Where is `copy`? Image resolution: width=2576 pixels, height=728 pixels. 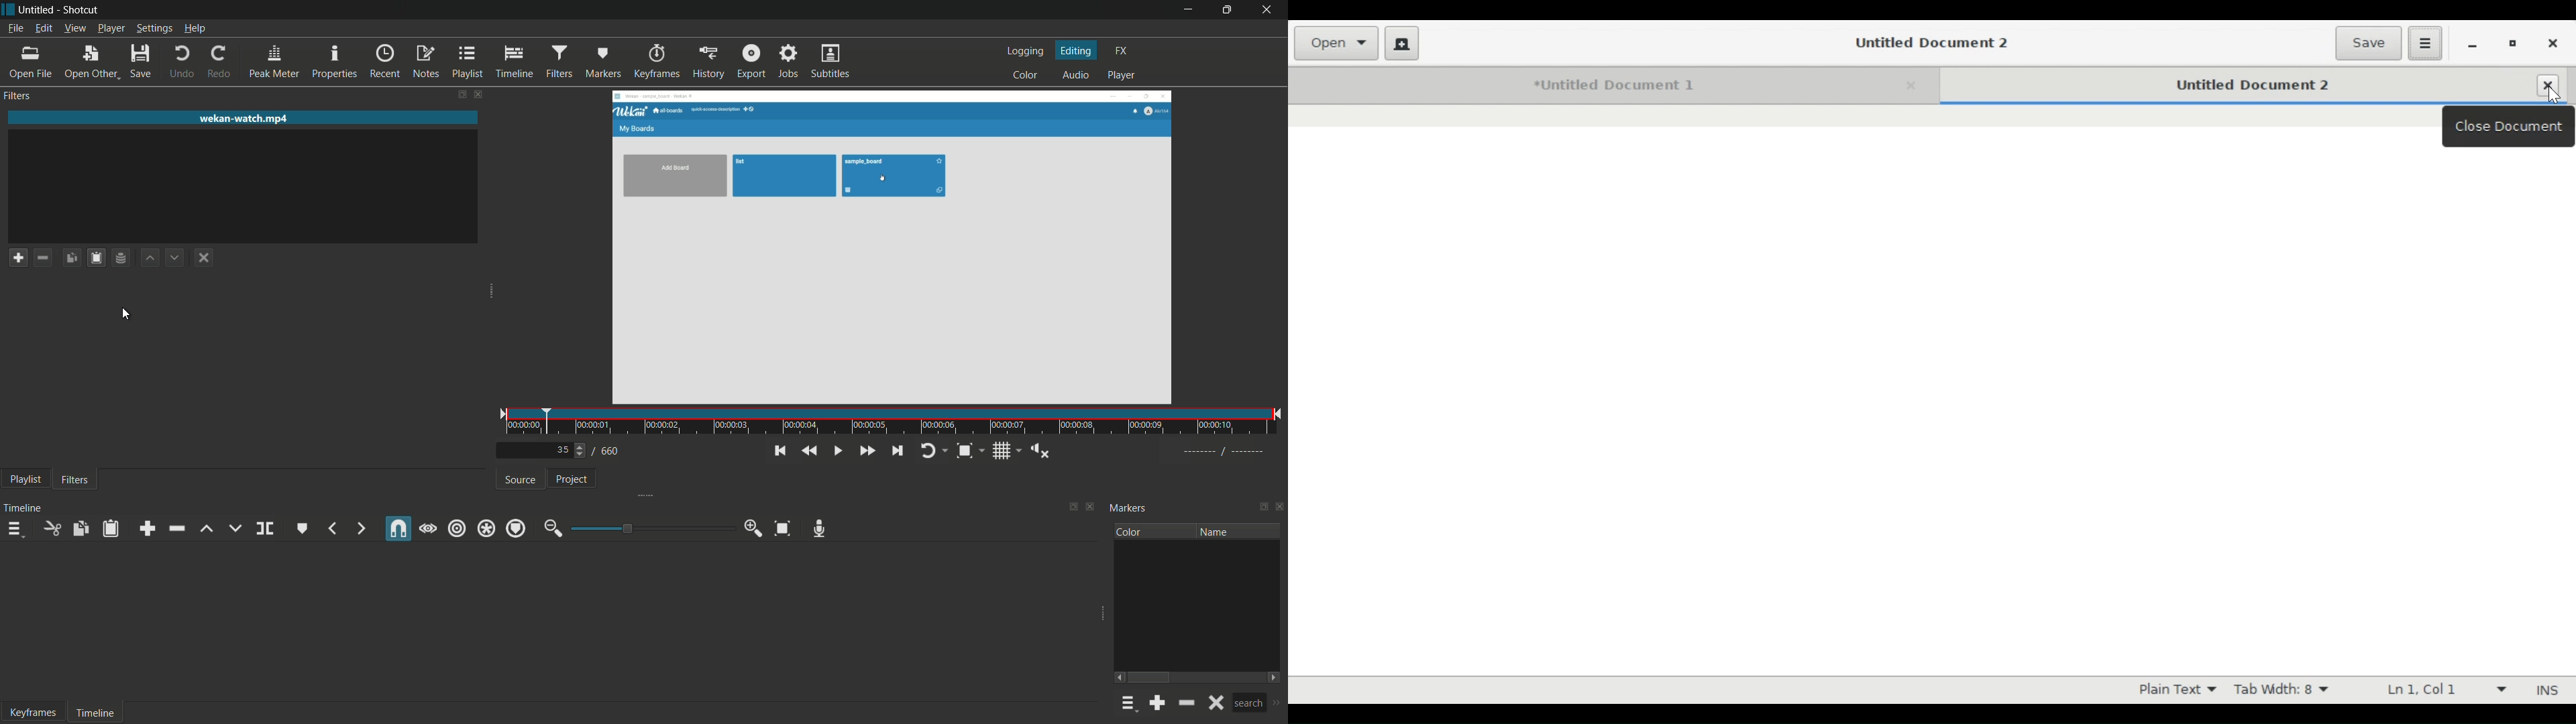
copy is located at coordinates (81, 528).